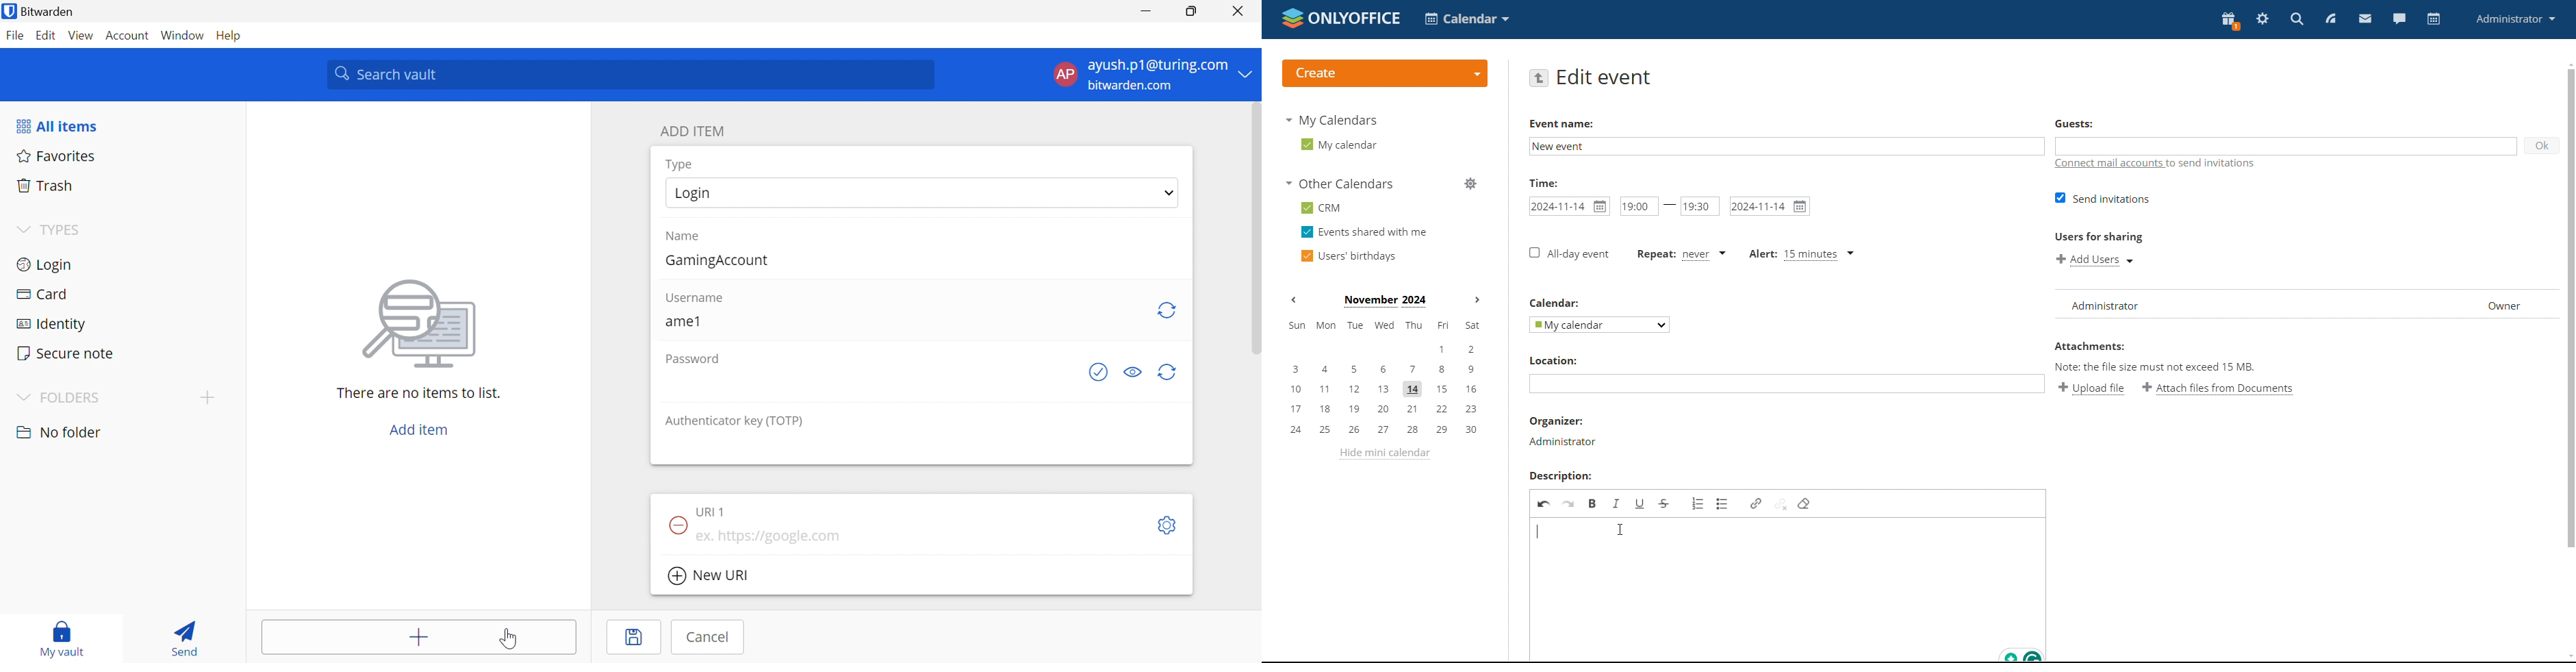 The image size is (2576, 672). Describe the element at coordinates (632, 74) in the screenshot. I see `Search vault` at that location.